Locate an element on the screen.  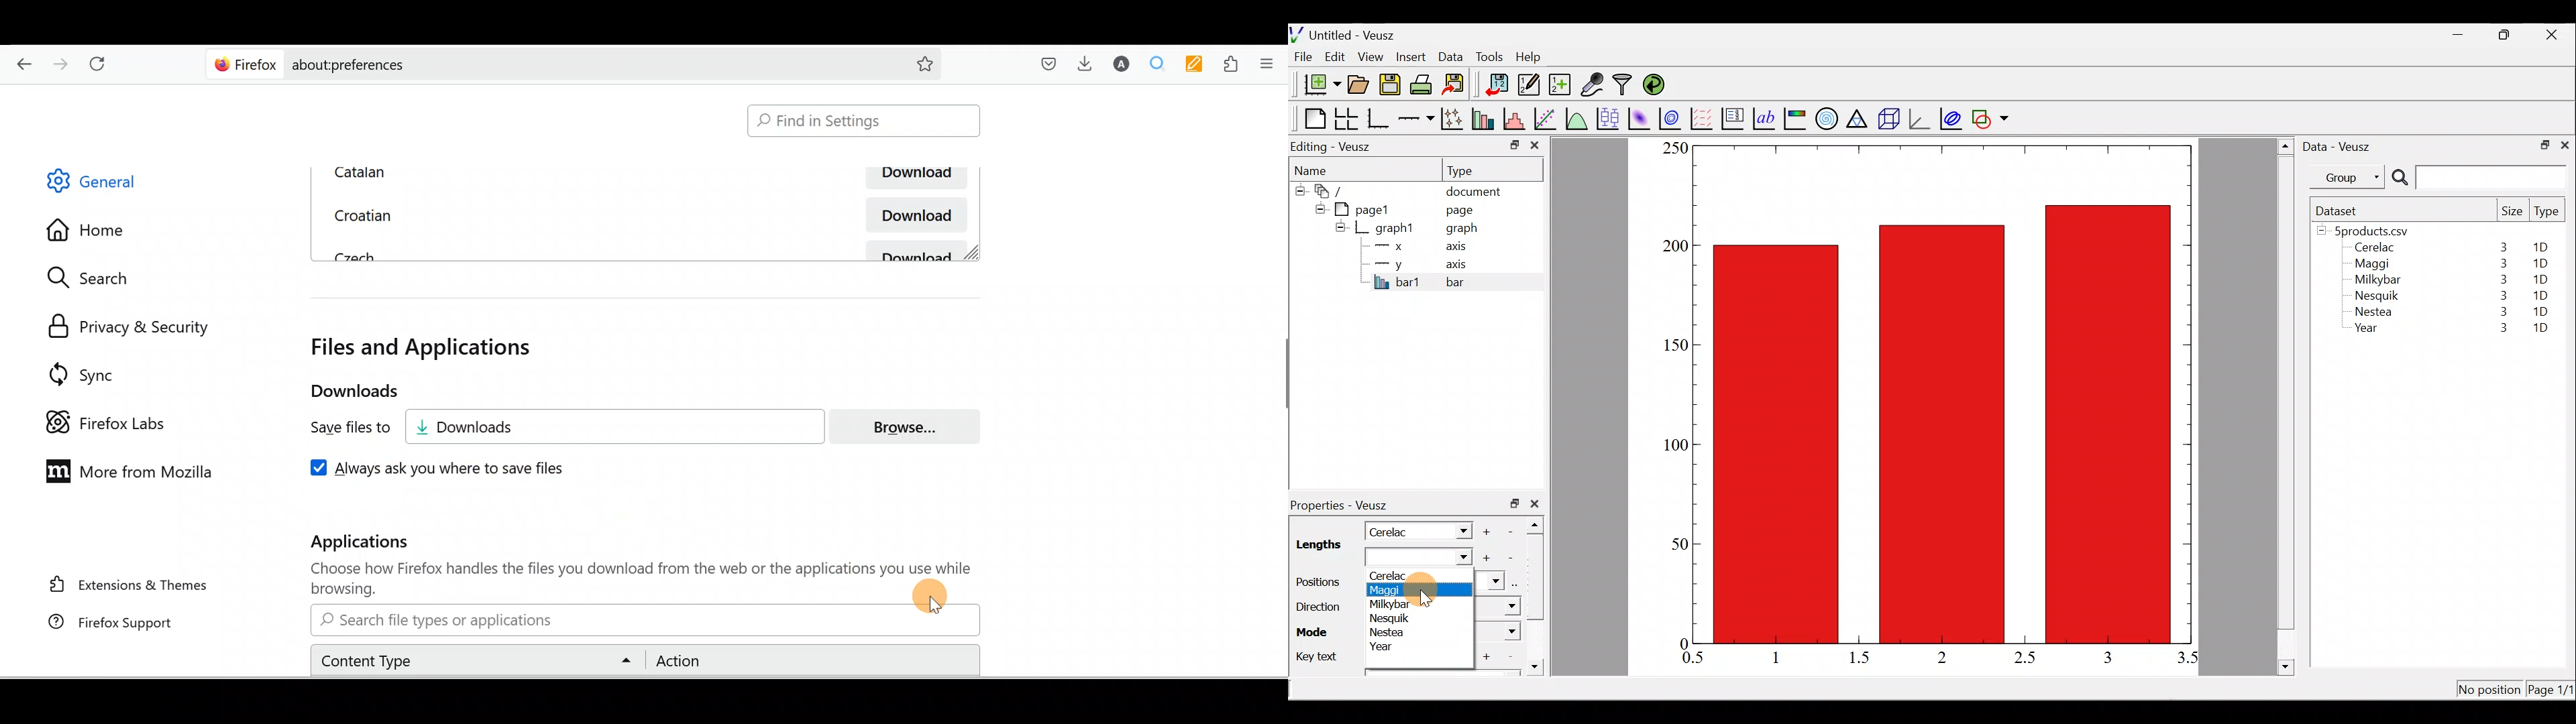
General settings is located at coordinates (103, 184).